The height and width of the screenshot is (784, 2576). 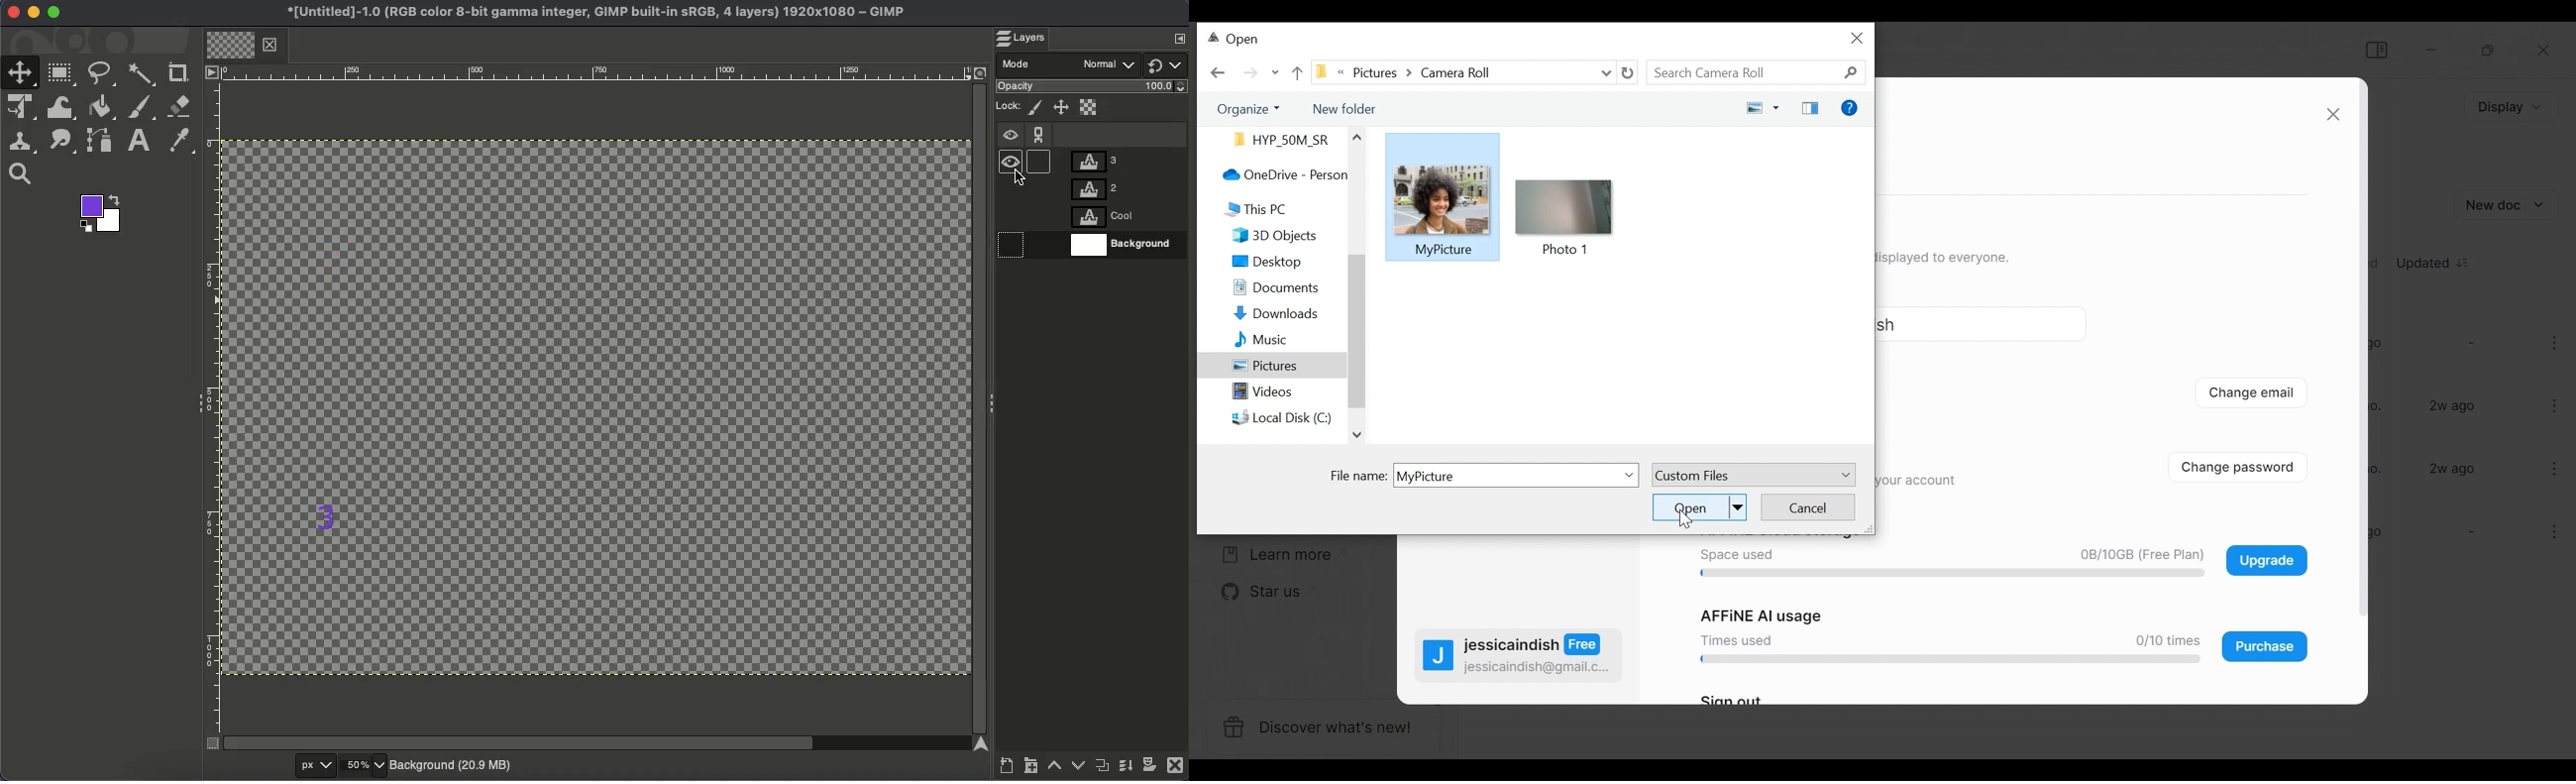 What do you see at coordinates (1444, 250) in the screenshot?
I see `My picture` at bounding box center [1444, 250].